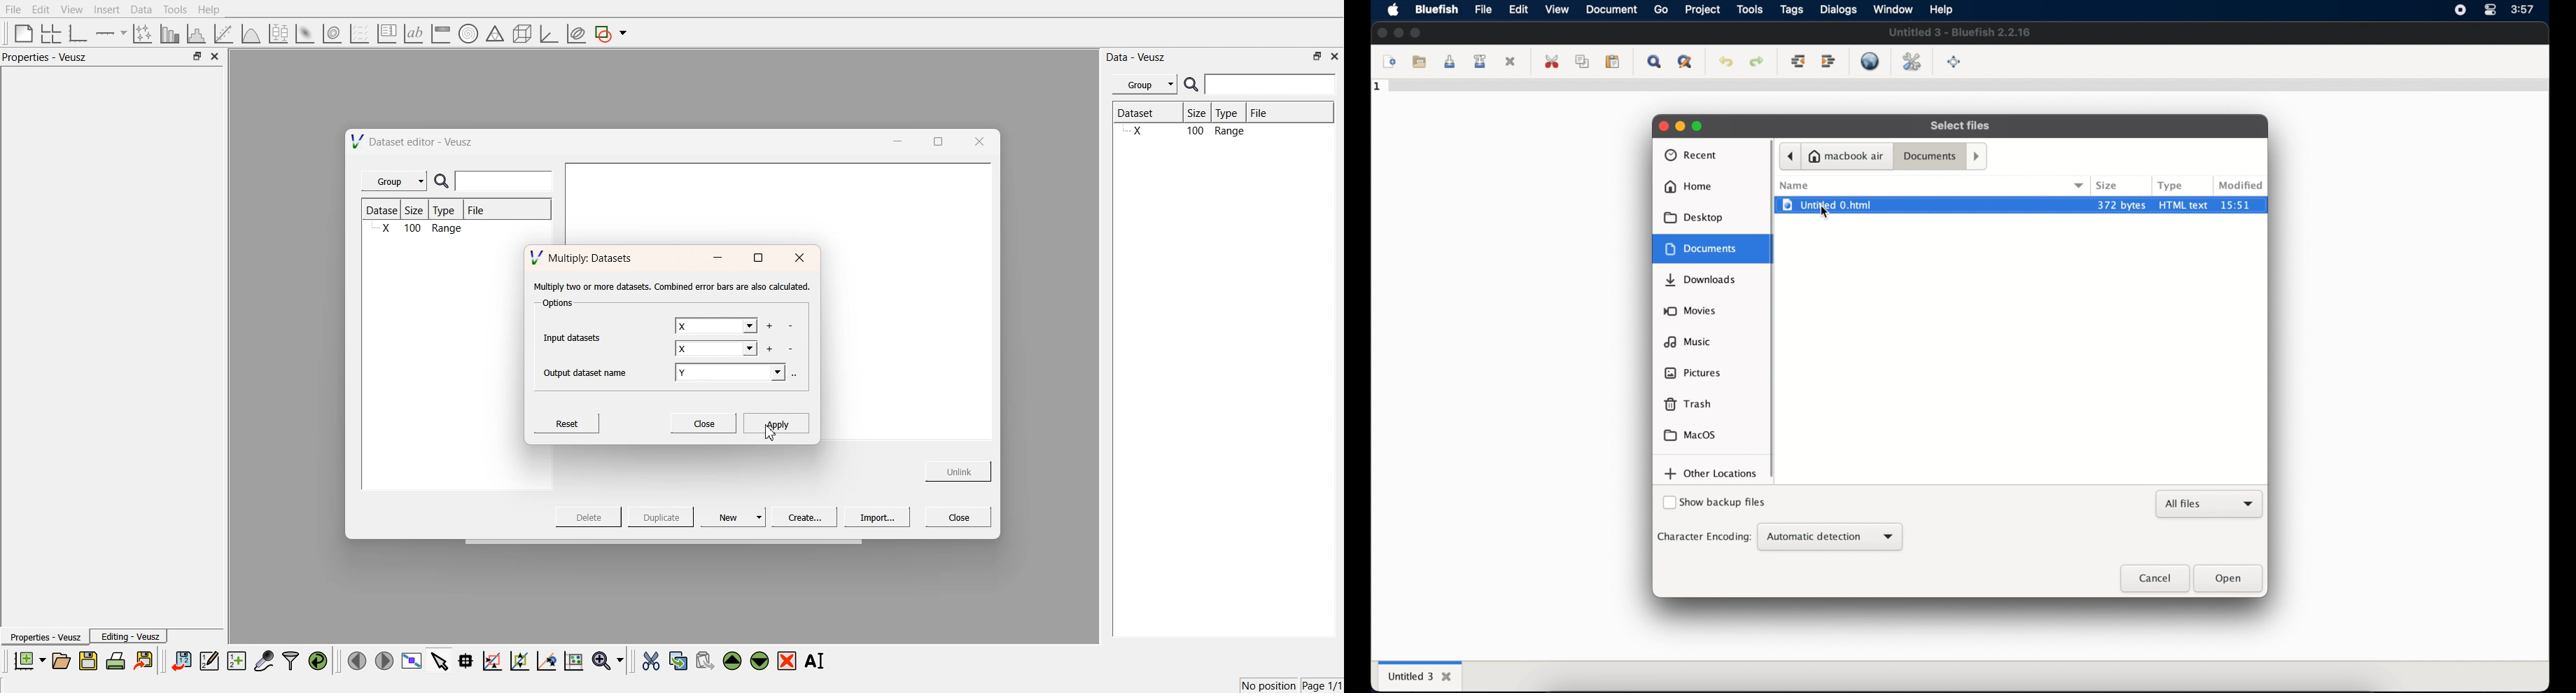 The width and height of the screenshot is (2576, 700). Describe the element at coordinates (770, 436) in the screenshot. I see `cursor` at that location.